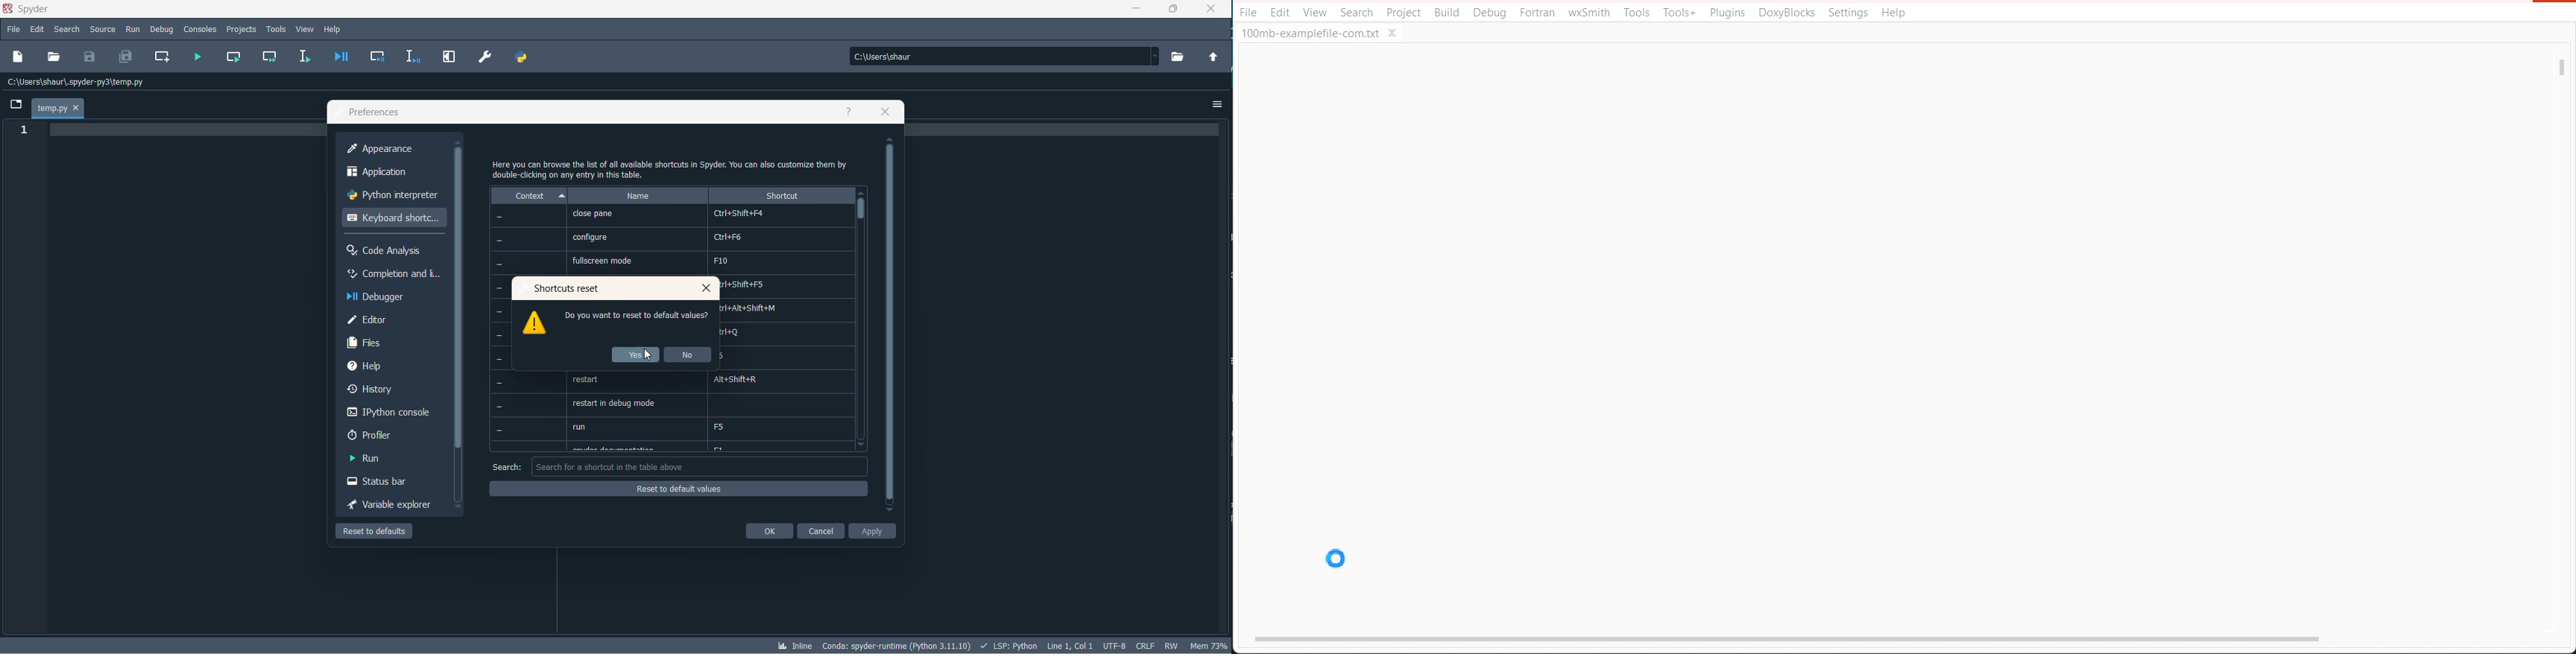 This screenshot has height=672, width=2576. Describe the element at coordinates (1209, 12) in the screenshot. I see `close` at that location.